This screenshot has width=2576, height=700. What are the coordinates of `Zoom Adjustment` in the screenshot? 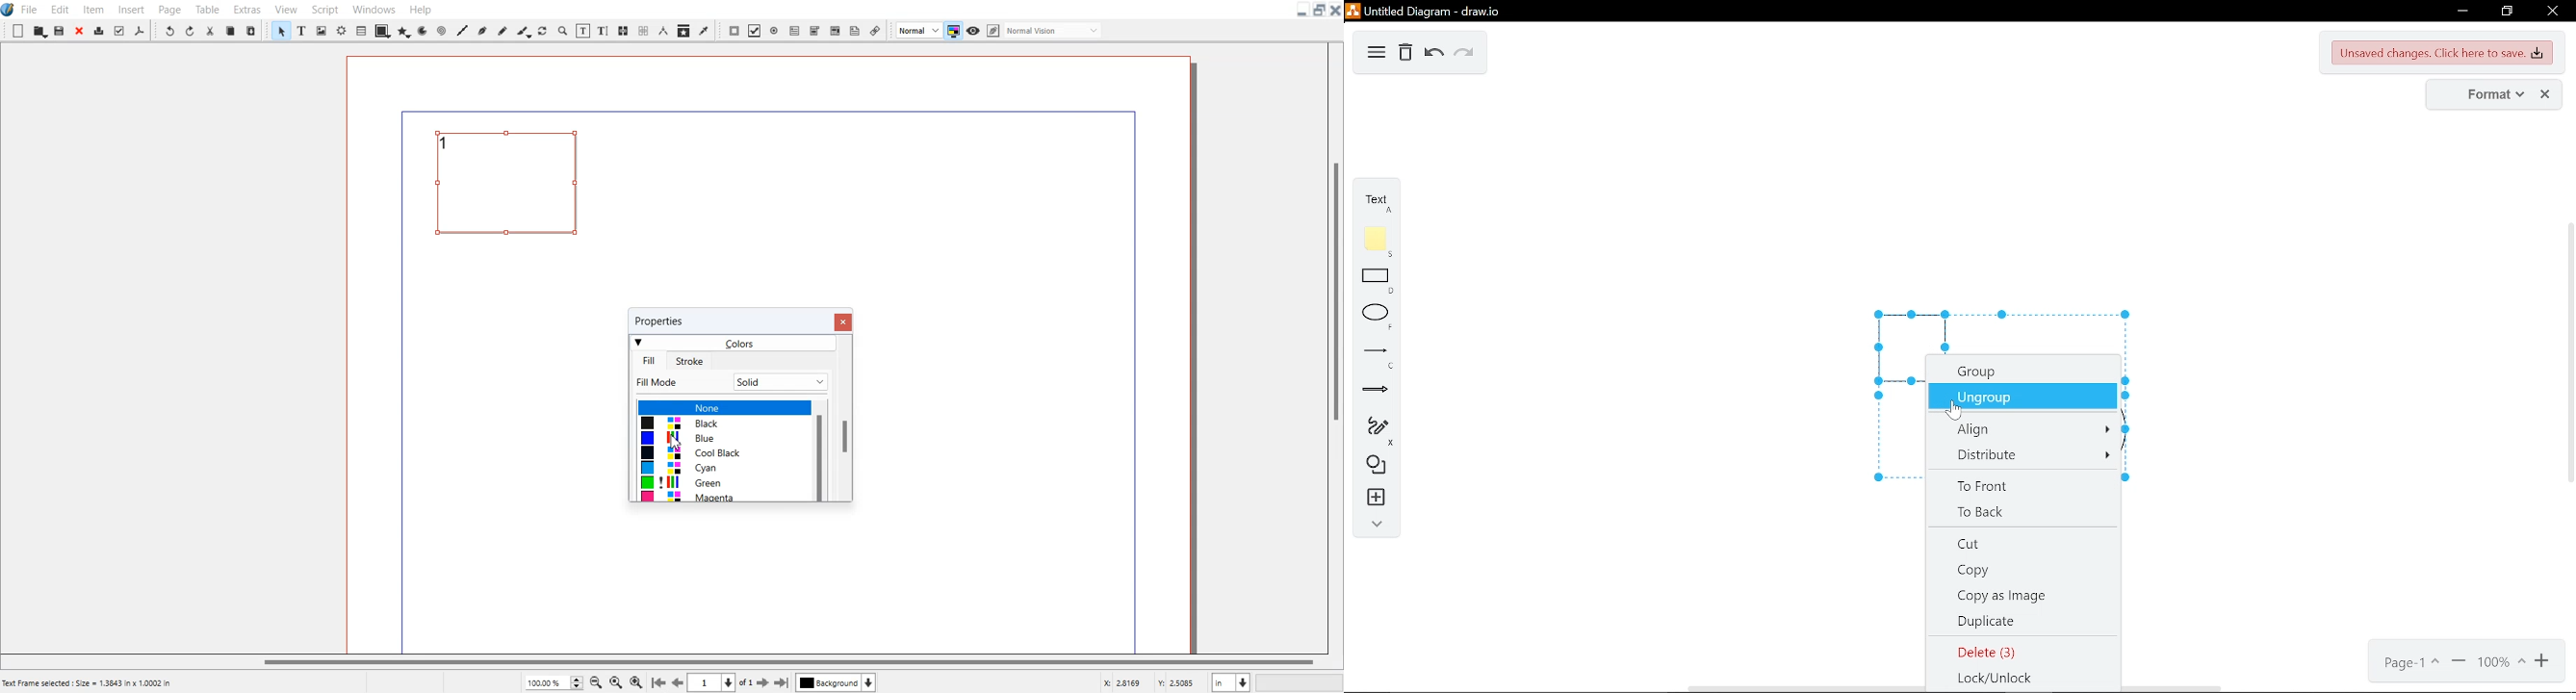 It's located at (553, 682).